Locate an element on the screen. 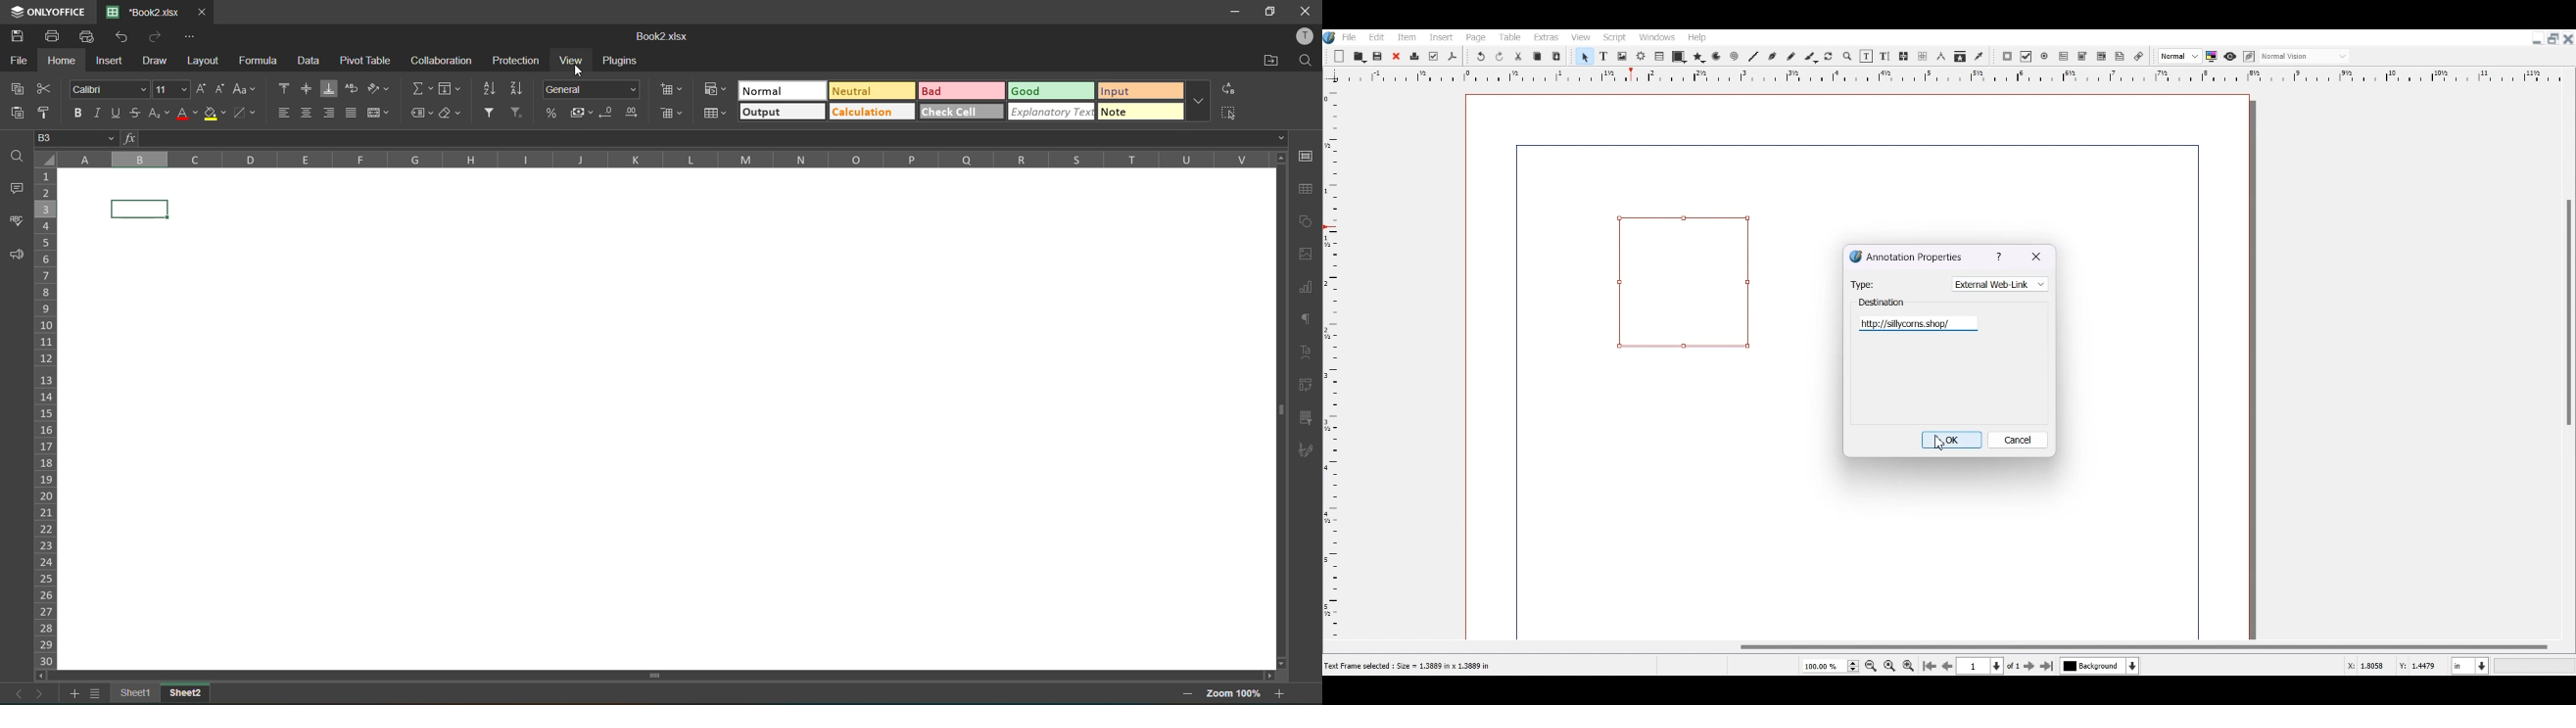  Edit is located at coordinates (1375, 36).